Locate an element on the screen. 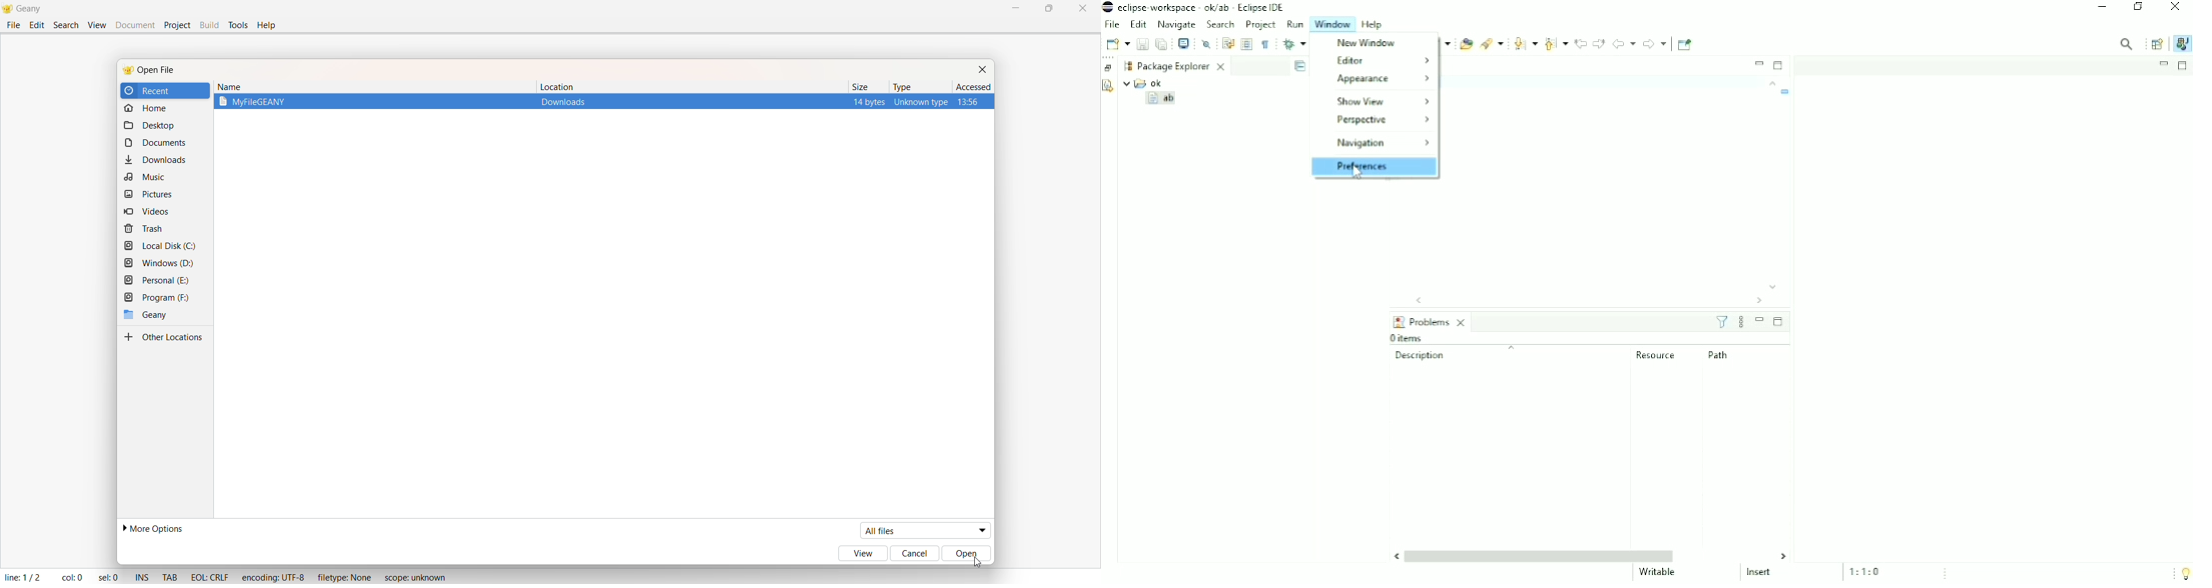 This screenshot has width=2212, height=588. Show Whitespace Characters is located at coordinates (1265, 44).